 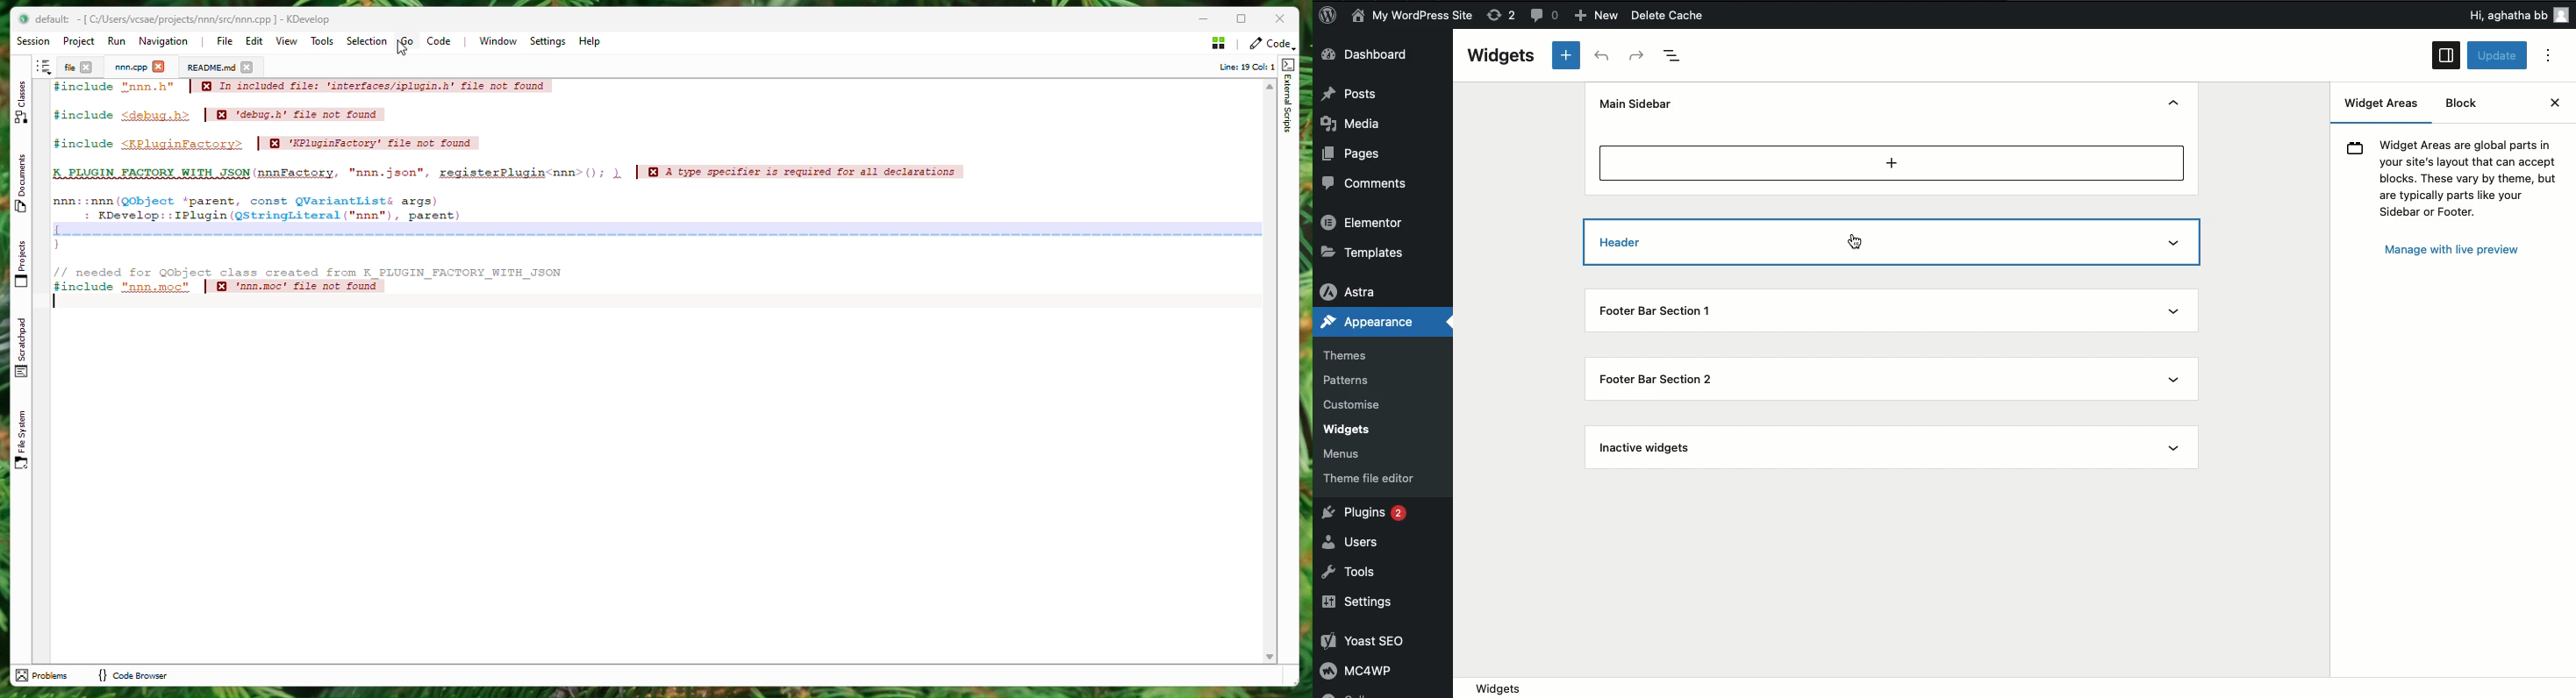 What do you see at coordinates (2014, 688) in the screenshot?
I see `widgets` at bounding box center [2014, 688].